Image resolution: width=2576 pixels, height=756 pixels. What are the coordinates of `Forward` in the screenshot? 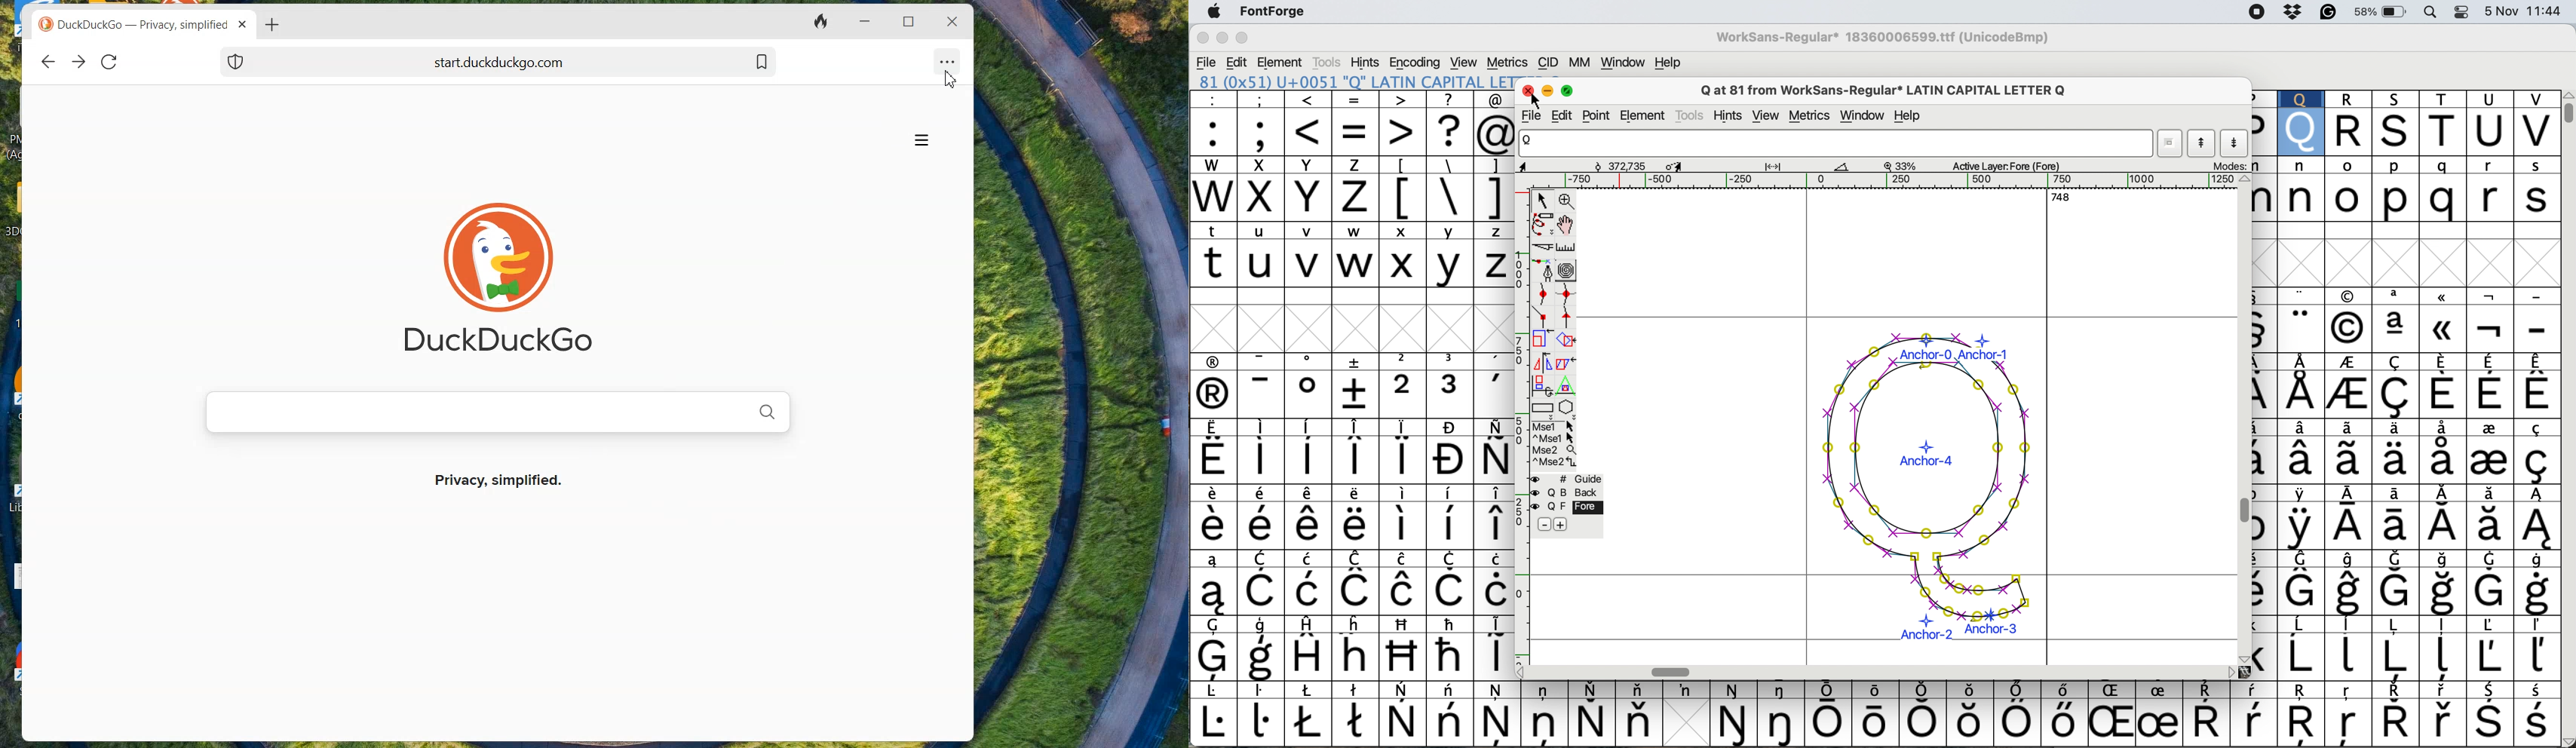 It's located at (78, 63).